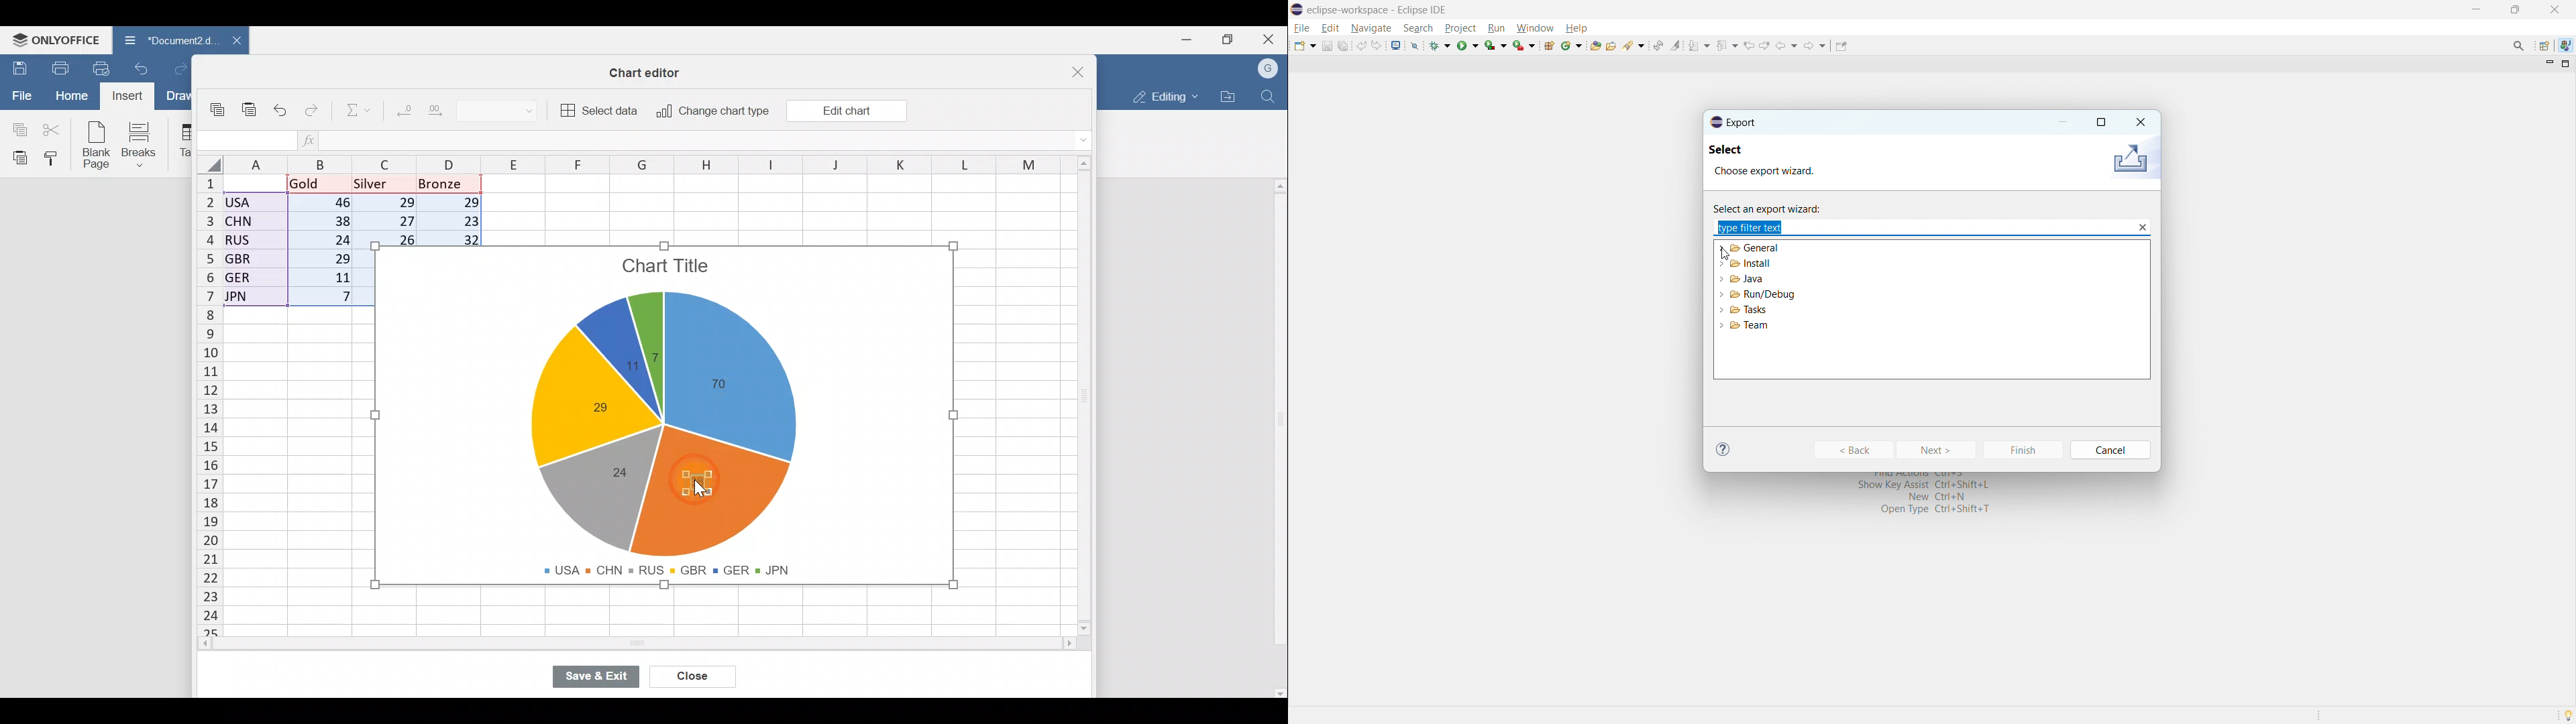 This screenshot has height=728, width=2576. Describe the element at coordinates (59, 67) in the screenshot. I see `Print file` at that location.